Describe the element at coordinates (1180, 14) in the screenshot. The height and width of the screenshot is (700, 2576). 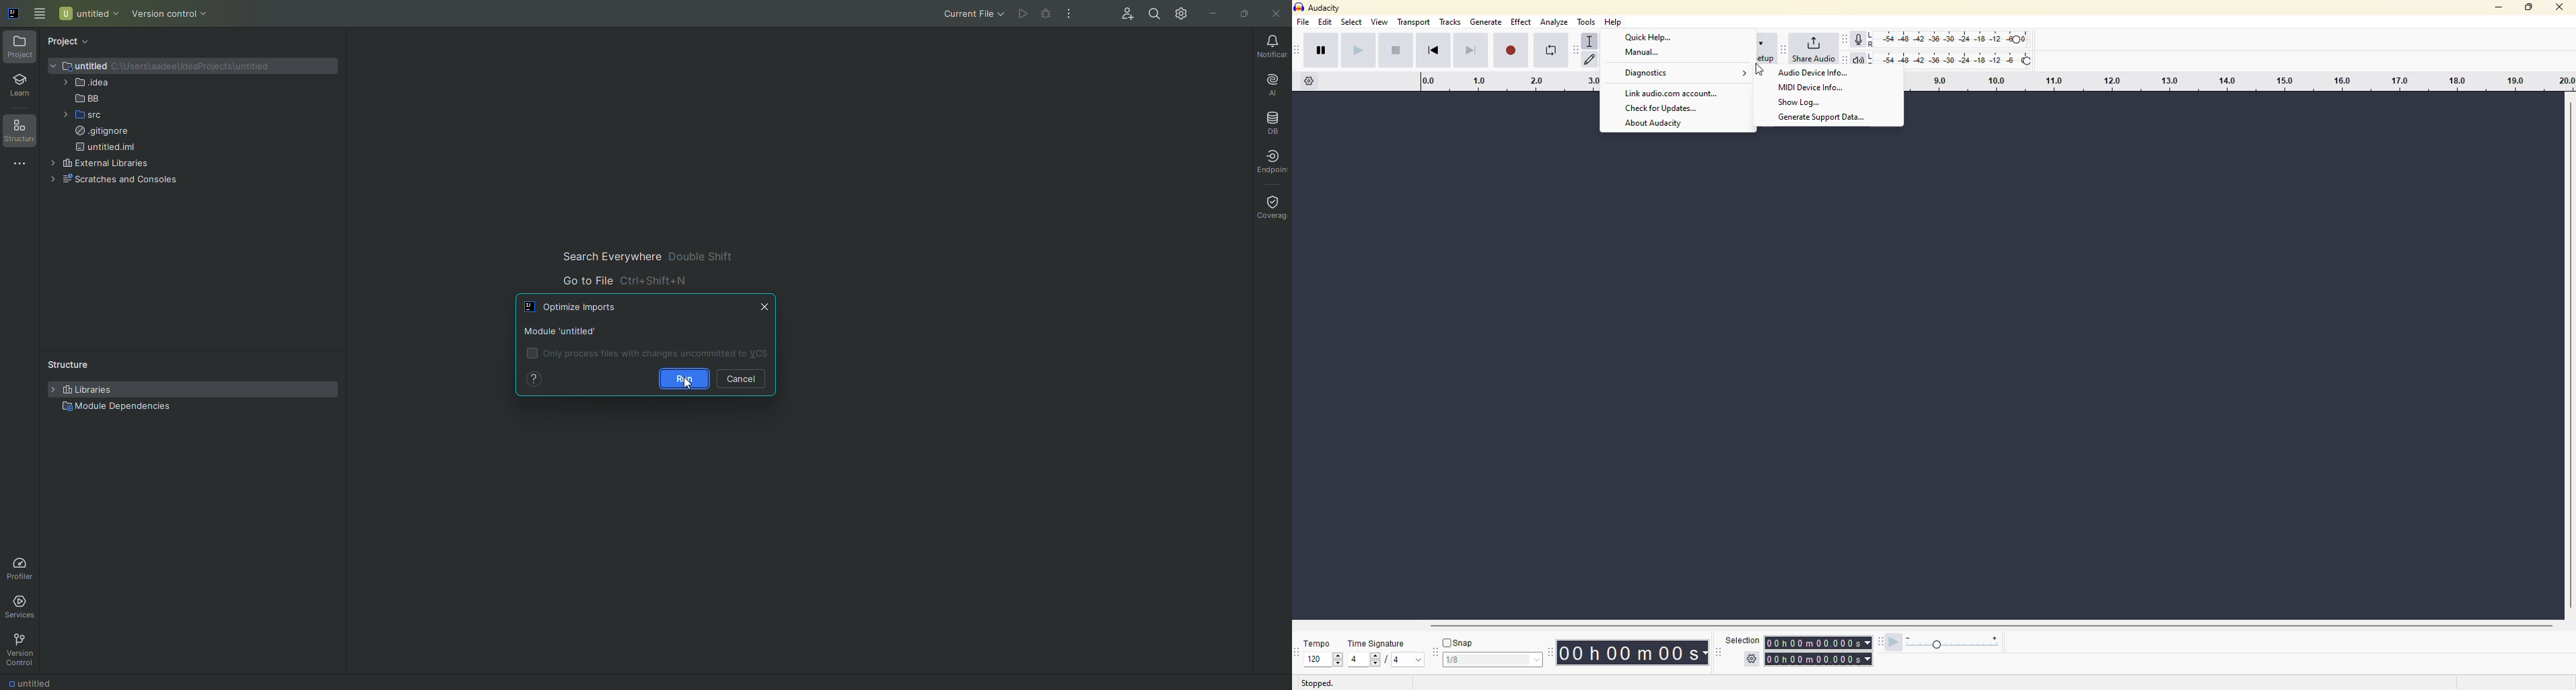
I see `Updates and Settings` at that location.